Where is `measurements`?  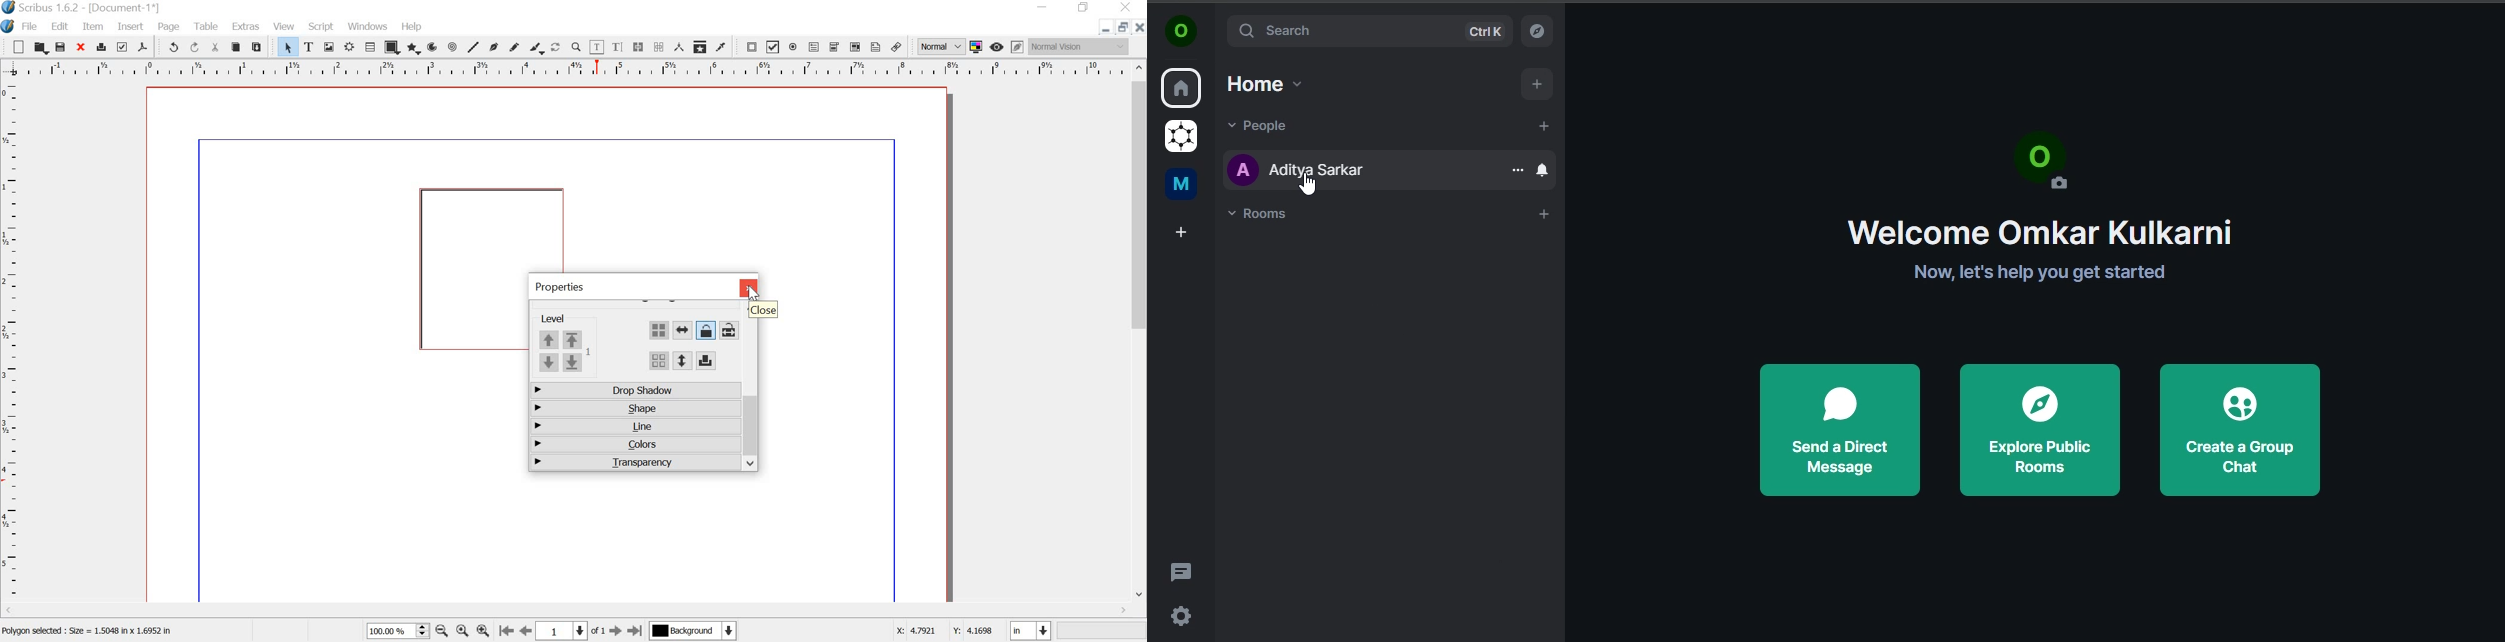
measurements is located at coordinates (680, 48).